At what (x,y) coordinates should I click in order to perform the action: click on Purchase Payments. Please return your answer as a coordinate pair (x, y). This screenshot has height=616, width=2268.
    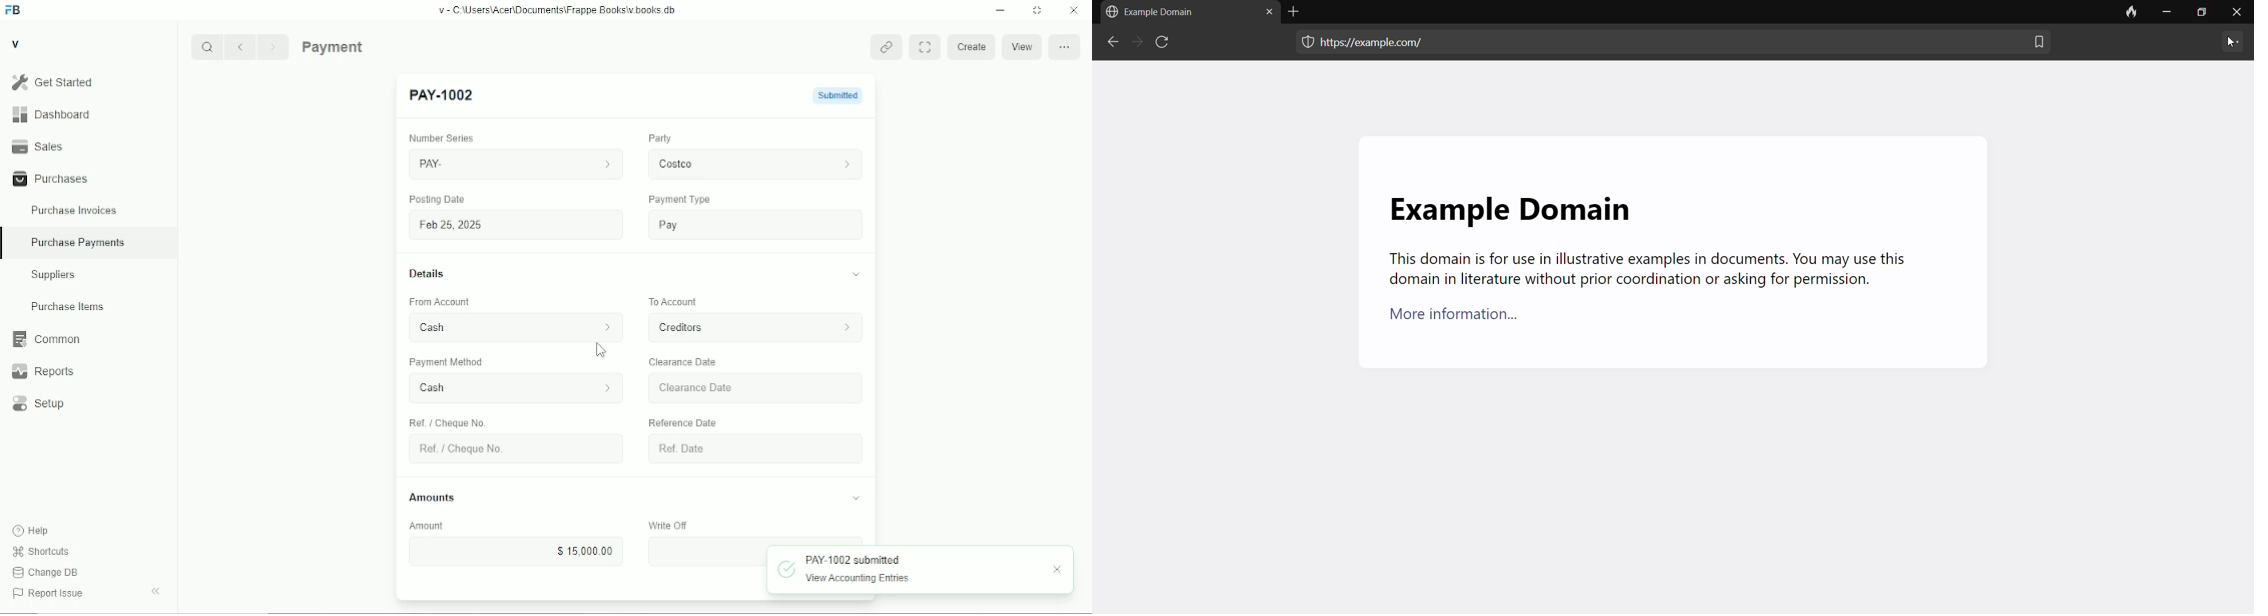
    Looking at the image, I should click on (372, 46).